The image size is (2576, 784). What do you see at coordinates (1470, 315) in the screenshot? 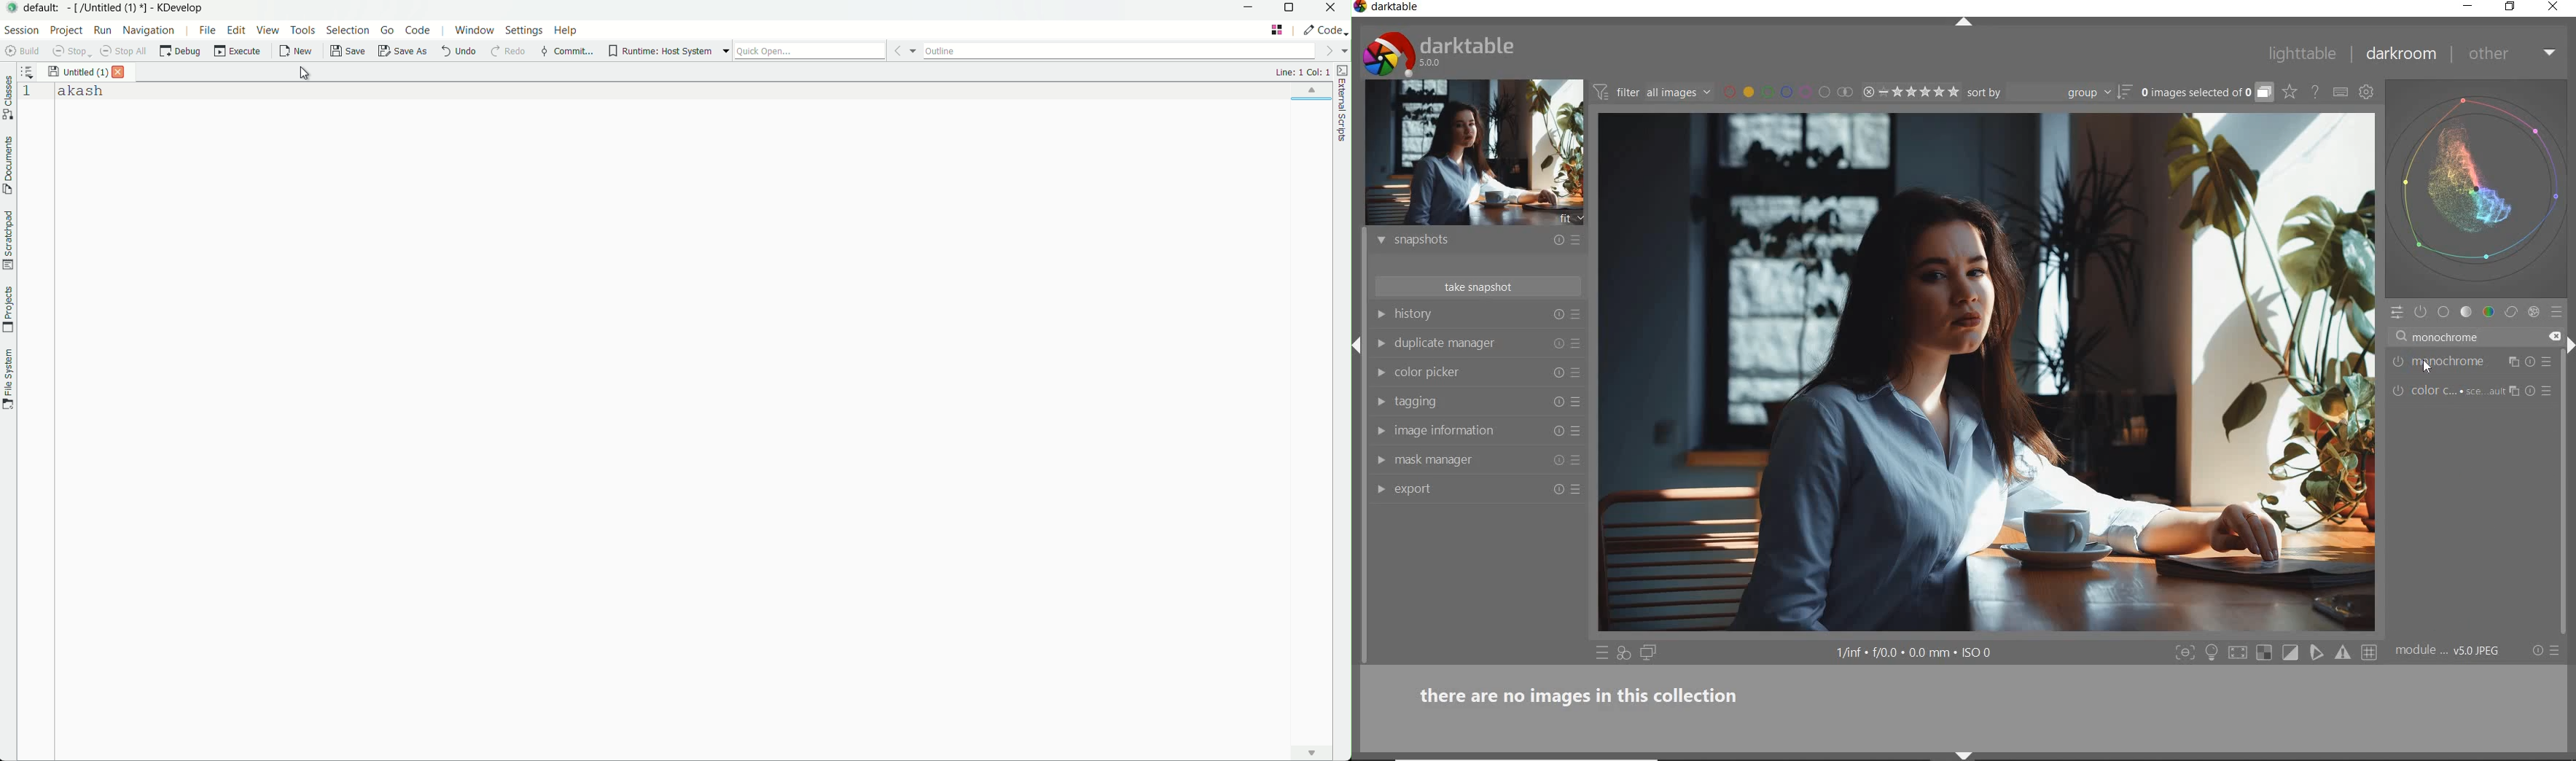
I see `history` at bounding box center [1470, 315].